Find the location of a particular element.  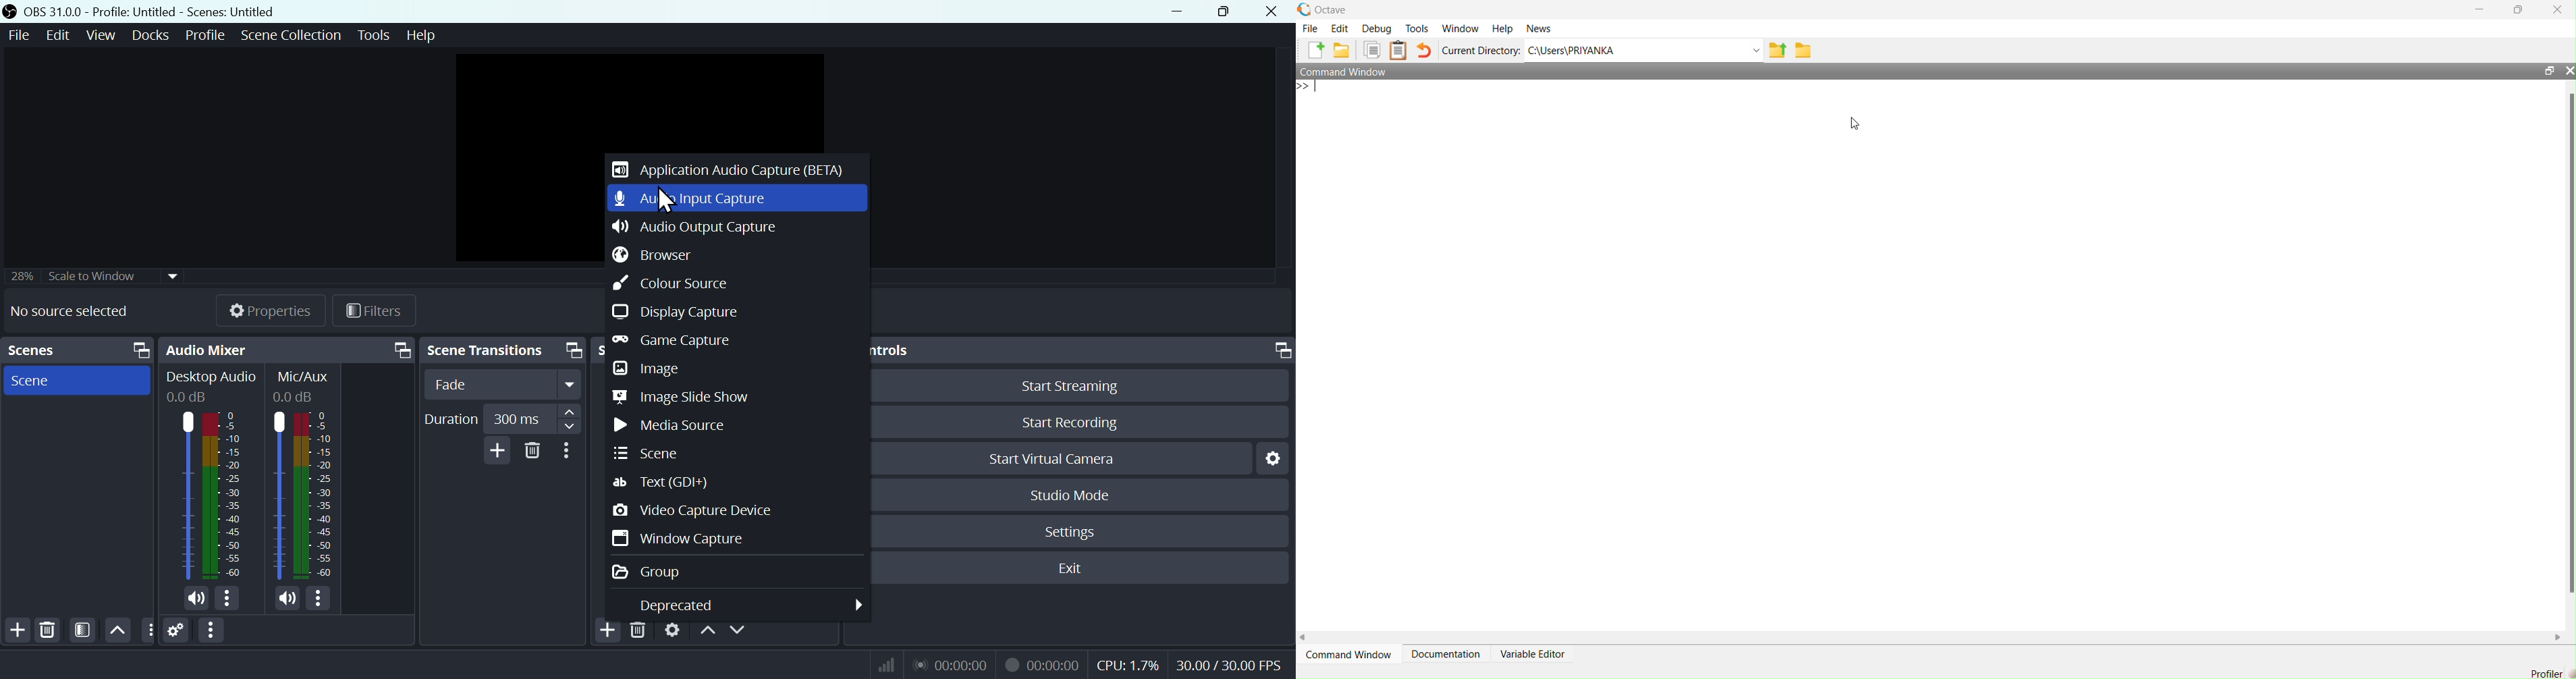

Bitrate is located at coordinates (884, 663).